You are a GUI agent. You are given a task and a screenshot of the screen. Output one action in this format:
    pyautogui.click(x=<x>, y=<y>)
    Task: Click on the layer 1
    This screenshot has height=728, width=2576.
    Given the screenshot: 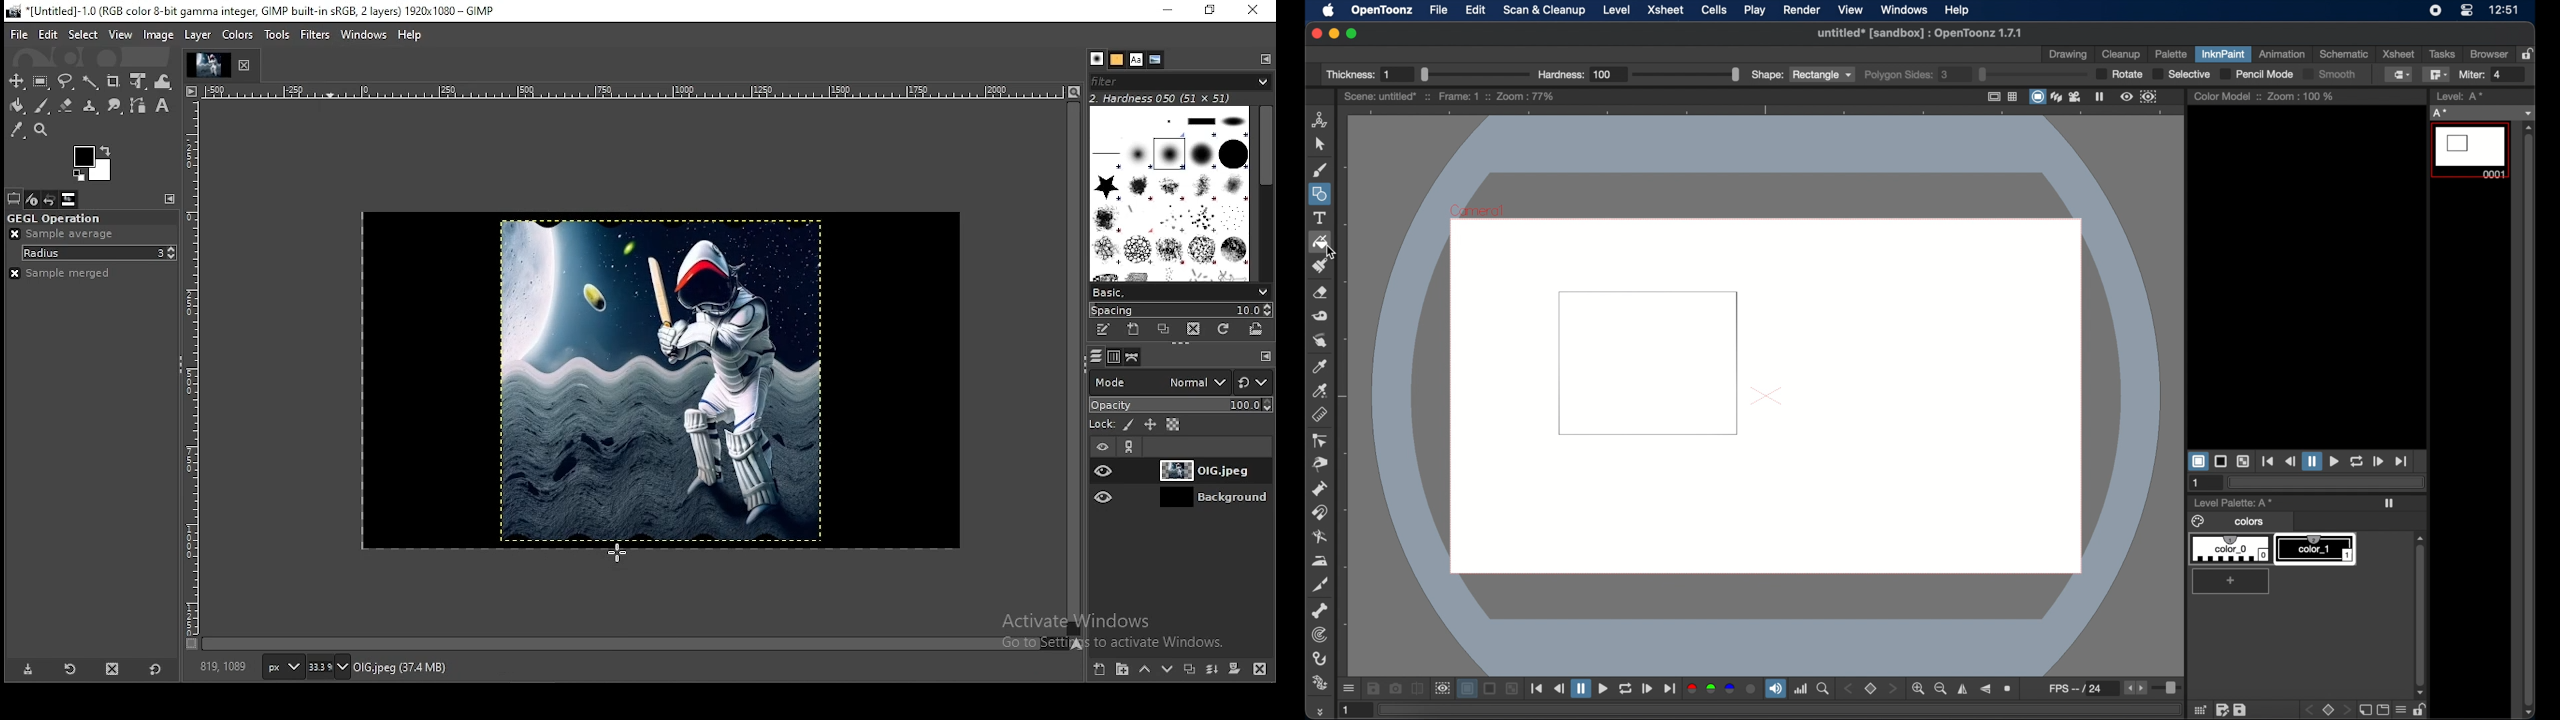 What is the action you would take?
    pyautogui.click(x=1196, y=471)
    